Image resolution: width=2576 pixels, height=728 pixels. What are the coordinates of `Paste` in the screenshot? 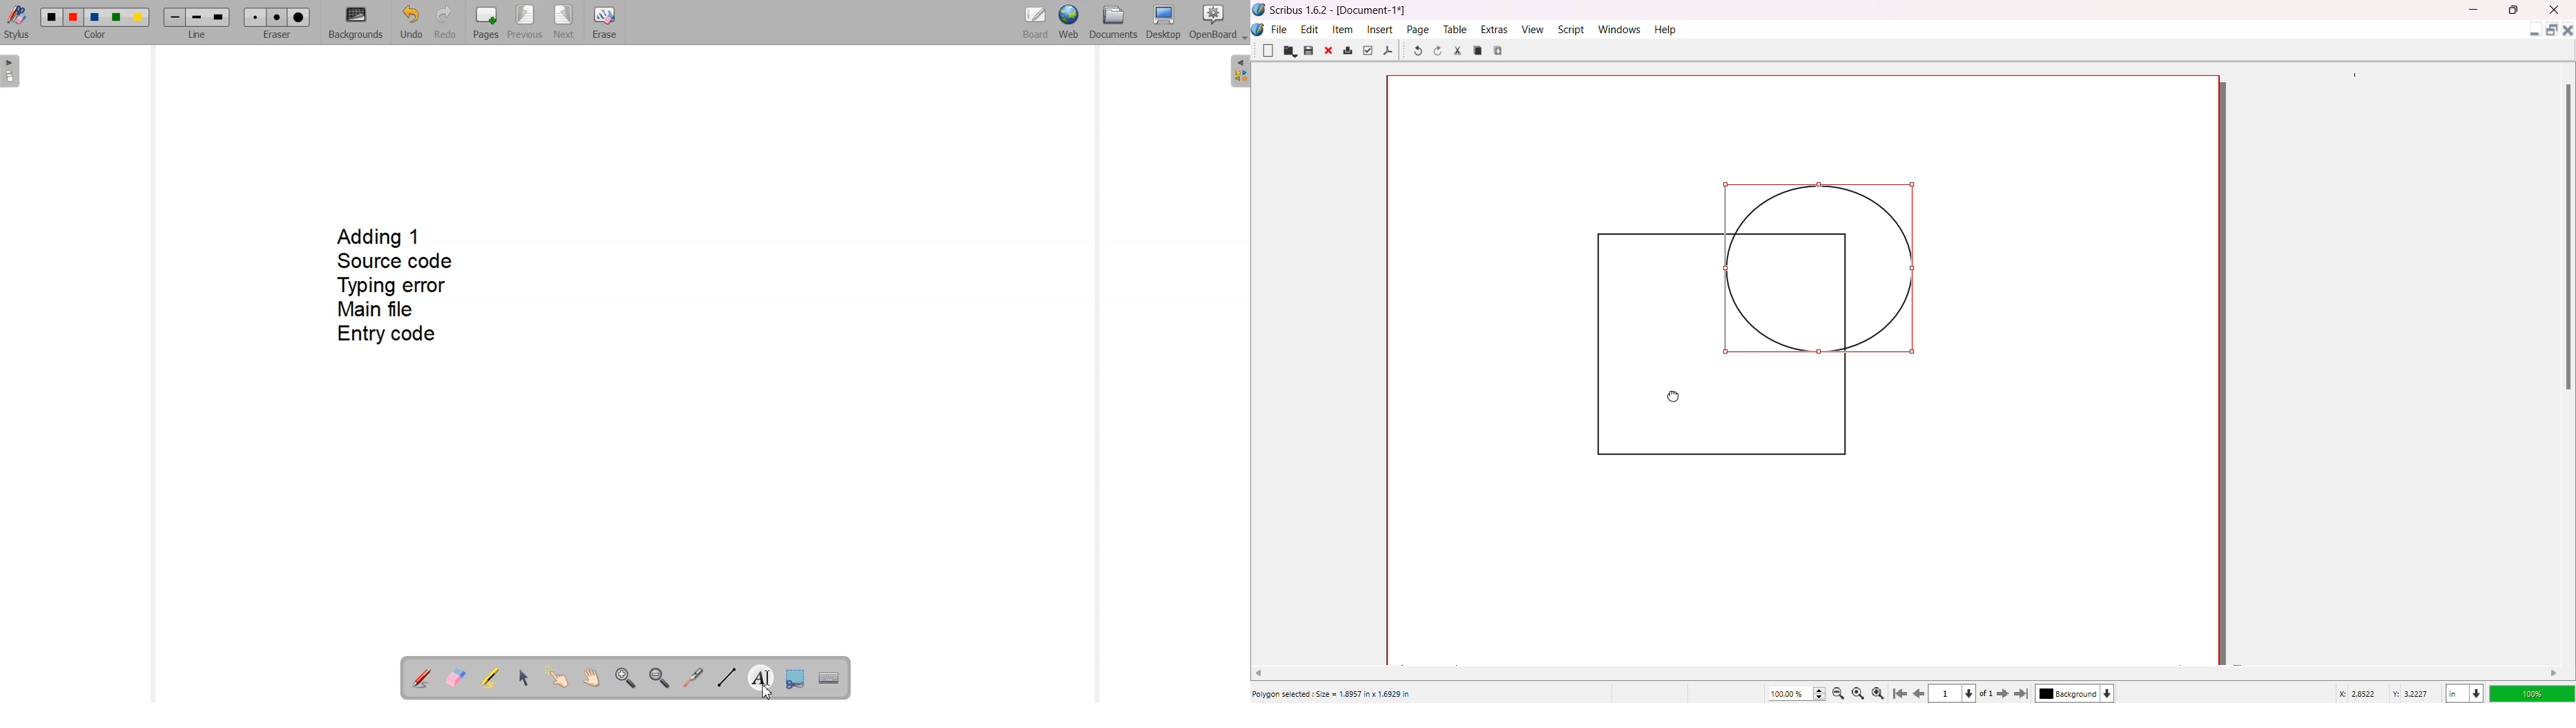 It's located at (1500, 50).